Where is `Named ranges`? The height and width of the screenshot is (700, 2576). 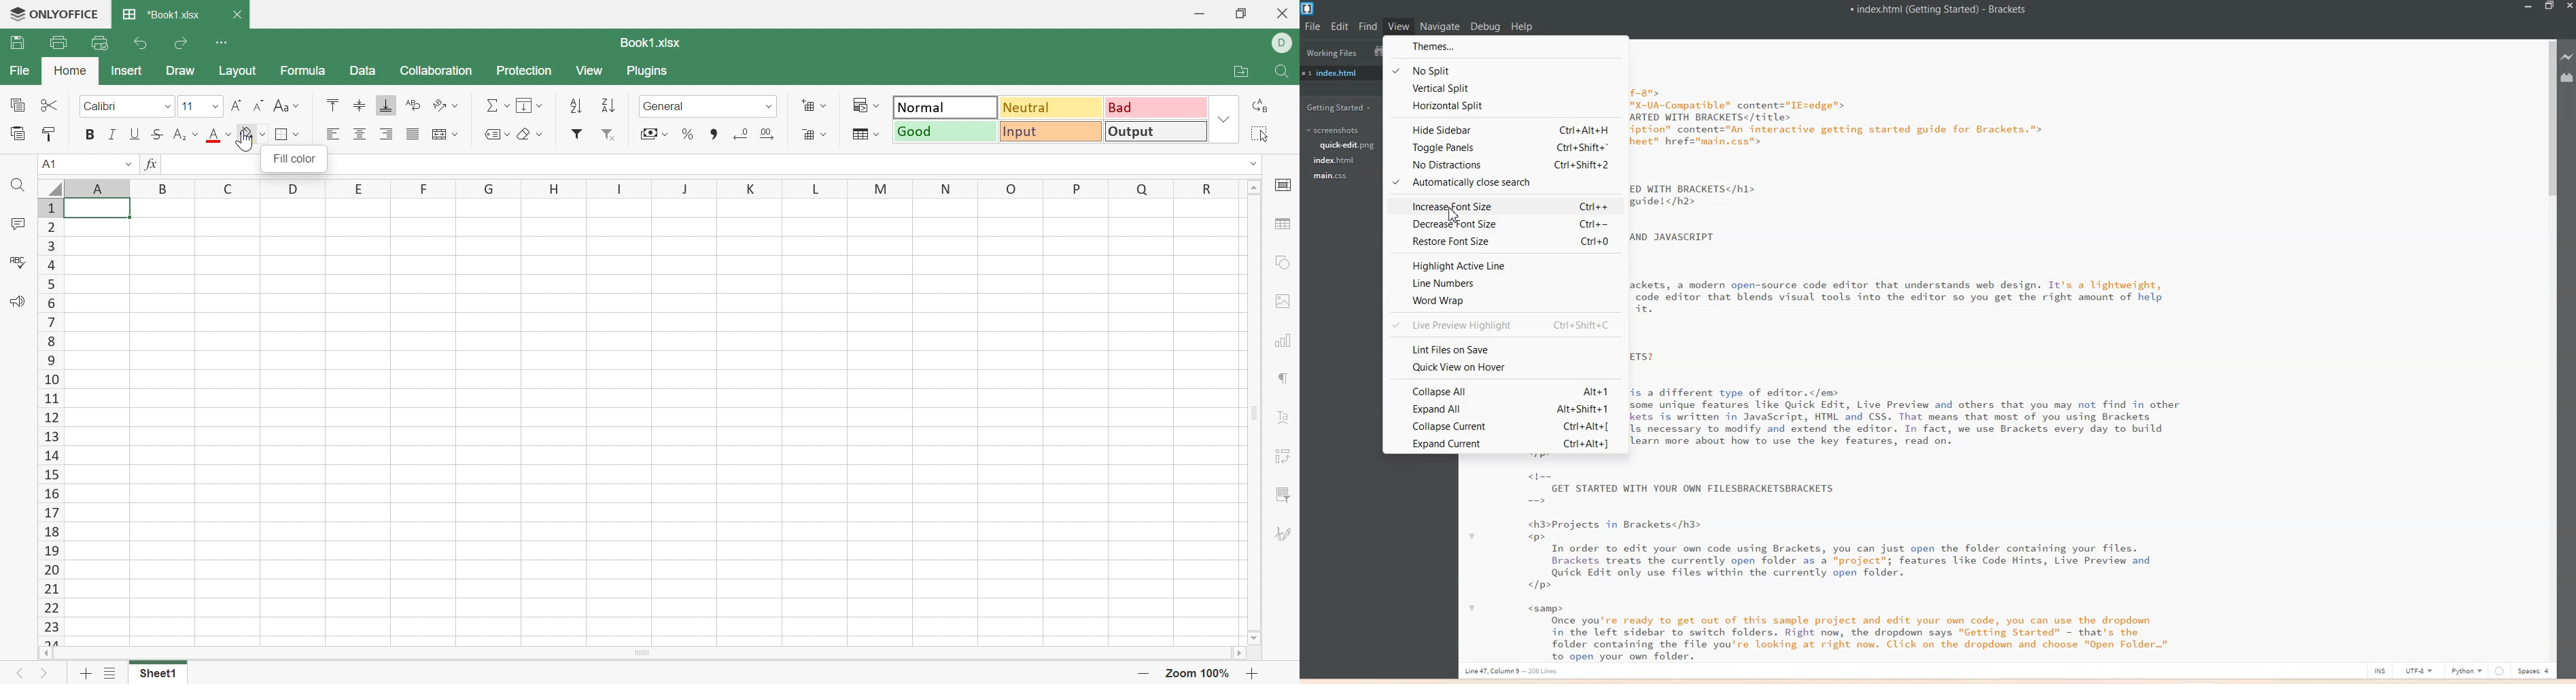
Named ranges is located at coordinates (498, 134).